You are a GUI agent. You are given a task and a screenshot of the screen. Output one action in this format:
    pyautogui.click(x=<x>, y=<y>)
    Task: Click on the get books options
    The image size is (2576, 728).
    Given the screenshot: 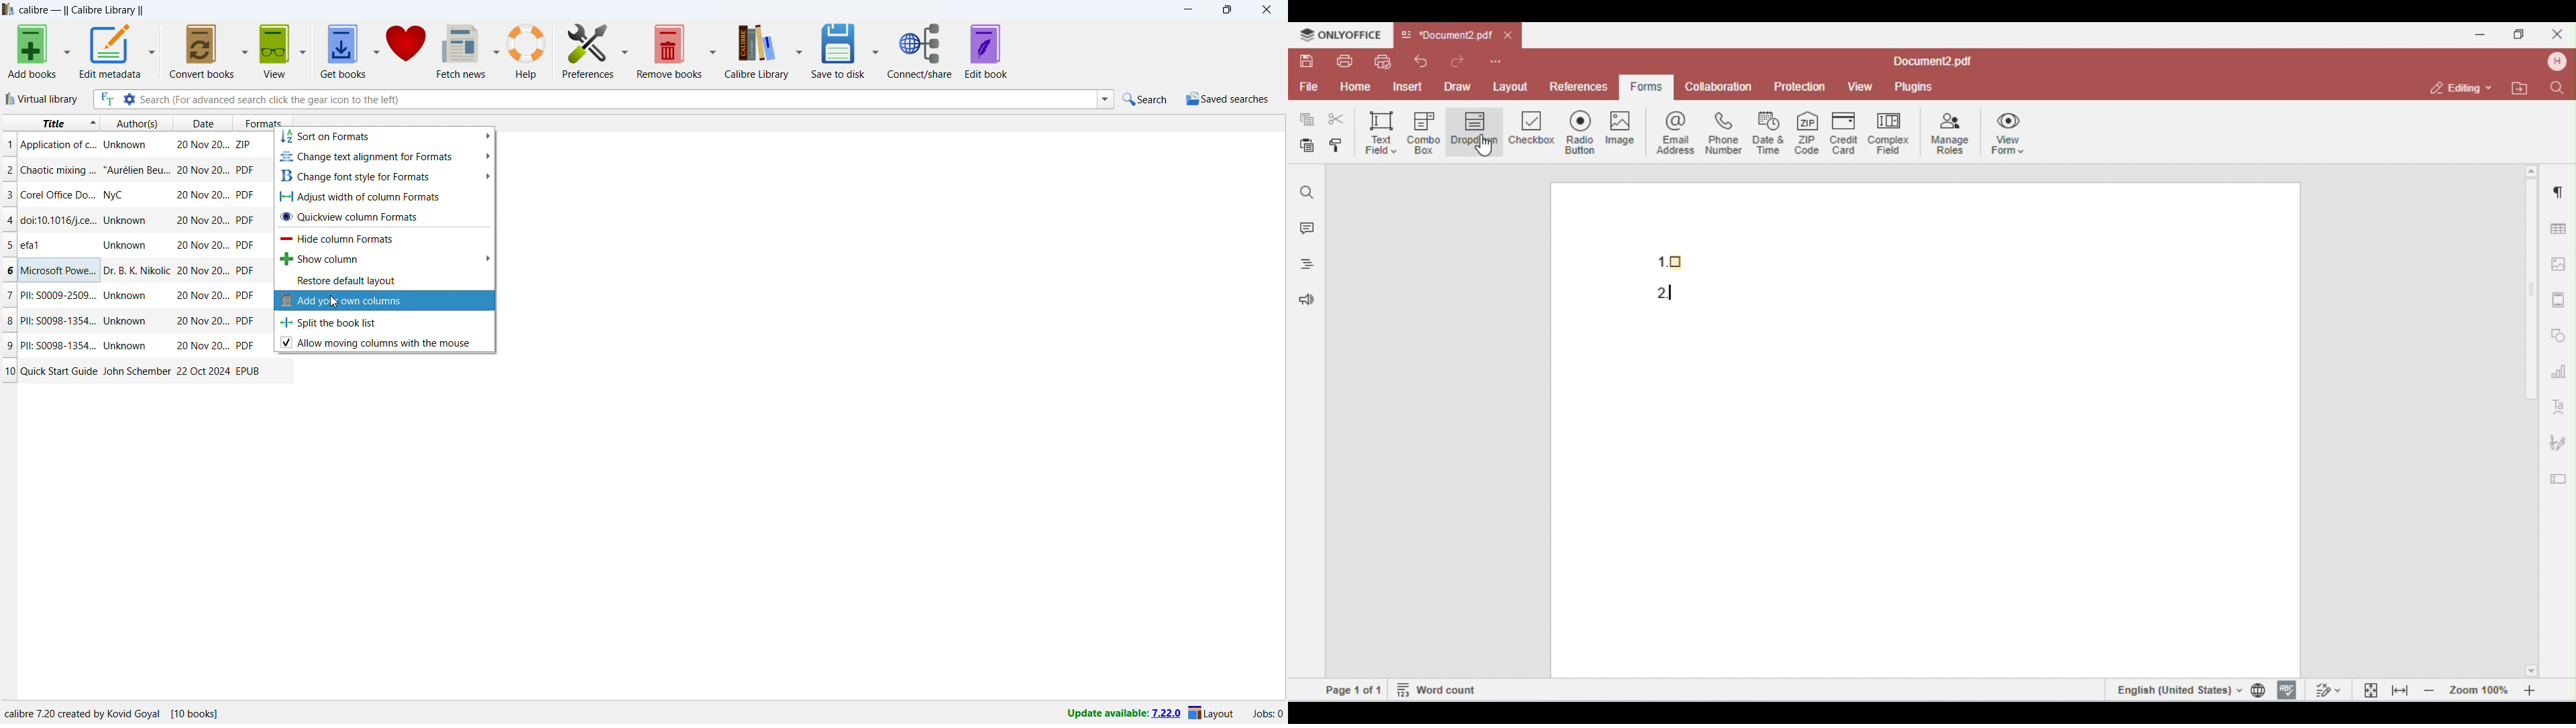 What is the action you would take?
    pyautogui.click(x=377, y=50)
    